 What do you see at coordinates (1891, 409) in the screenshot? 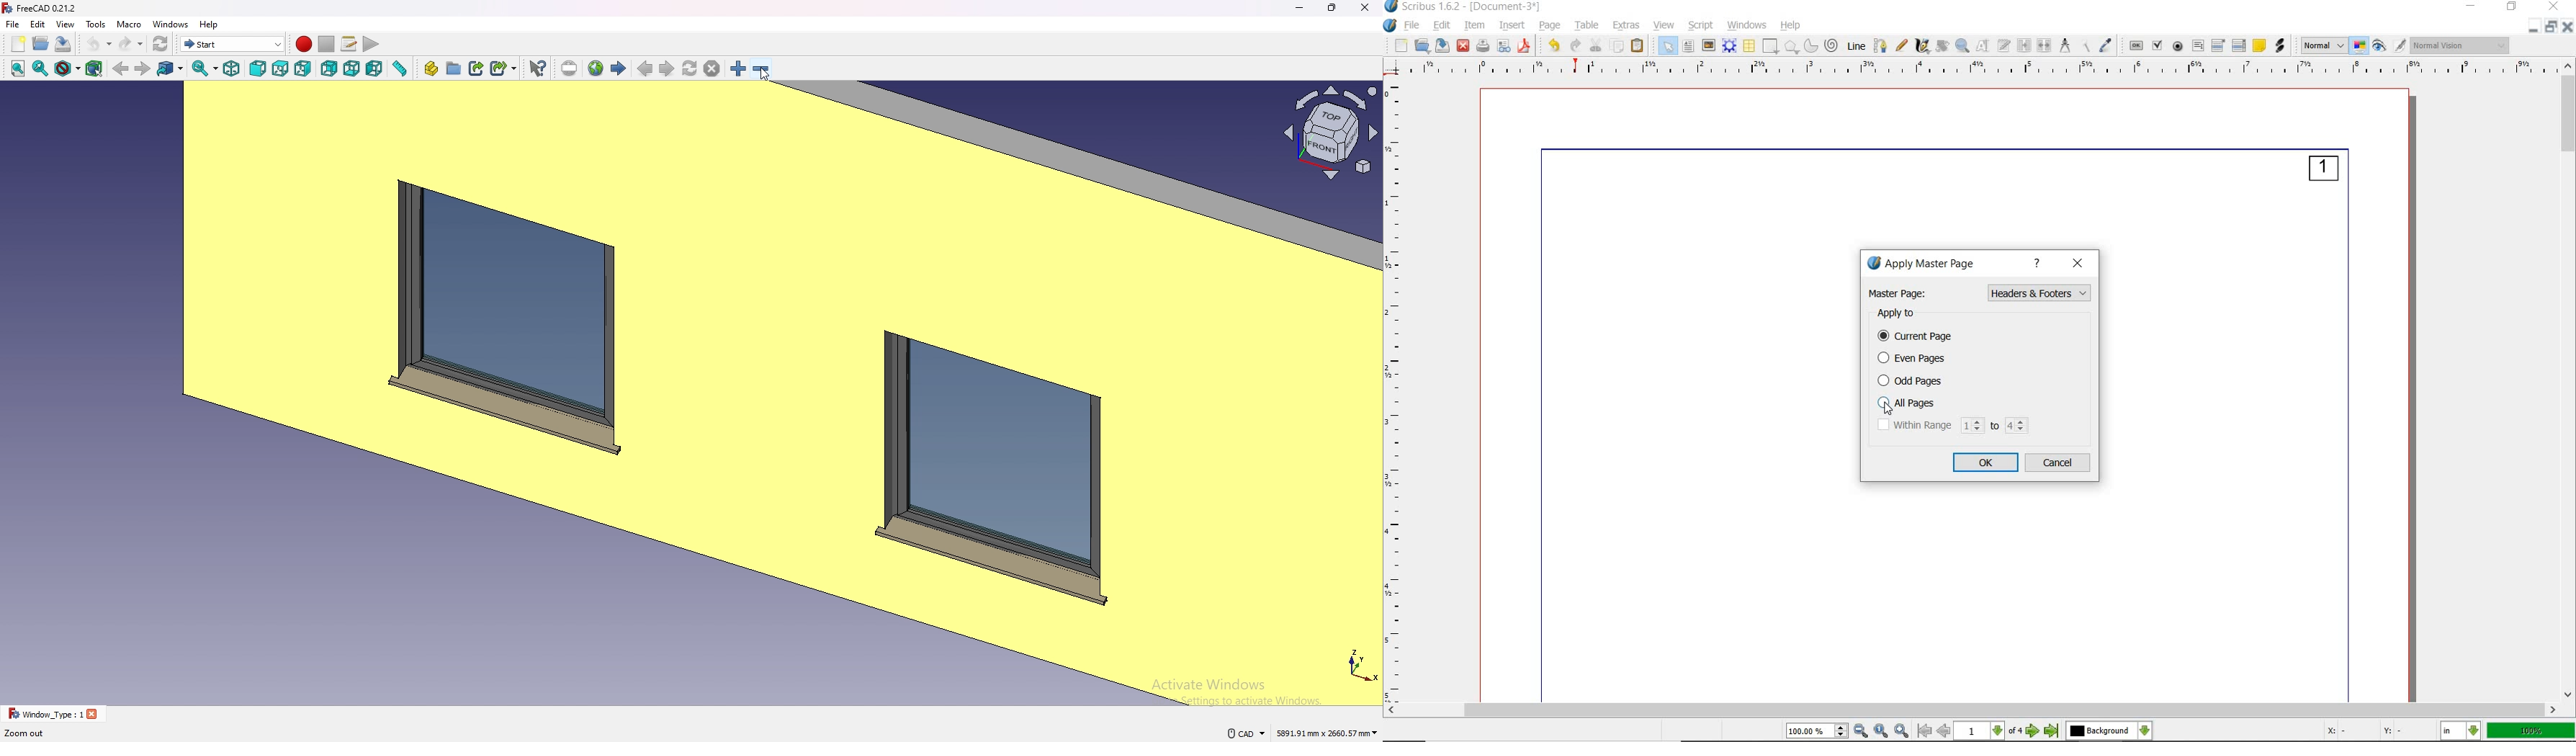
I see `Cursor` at bounding box center [1891, 409].